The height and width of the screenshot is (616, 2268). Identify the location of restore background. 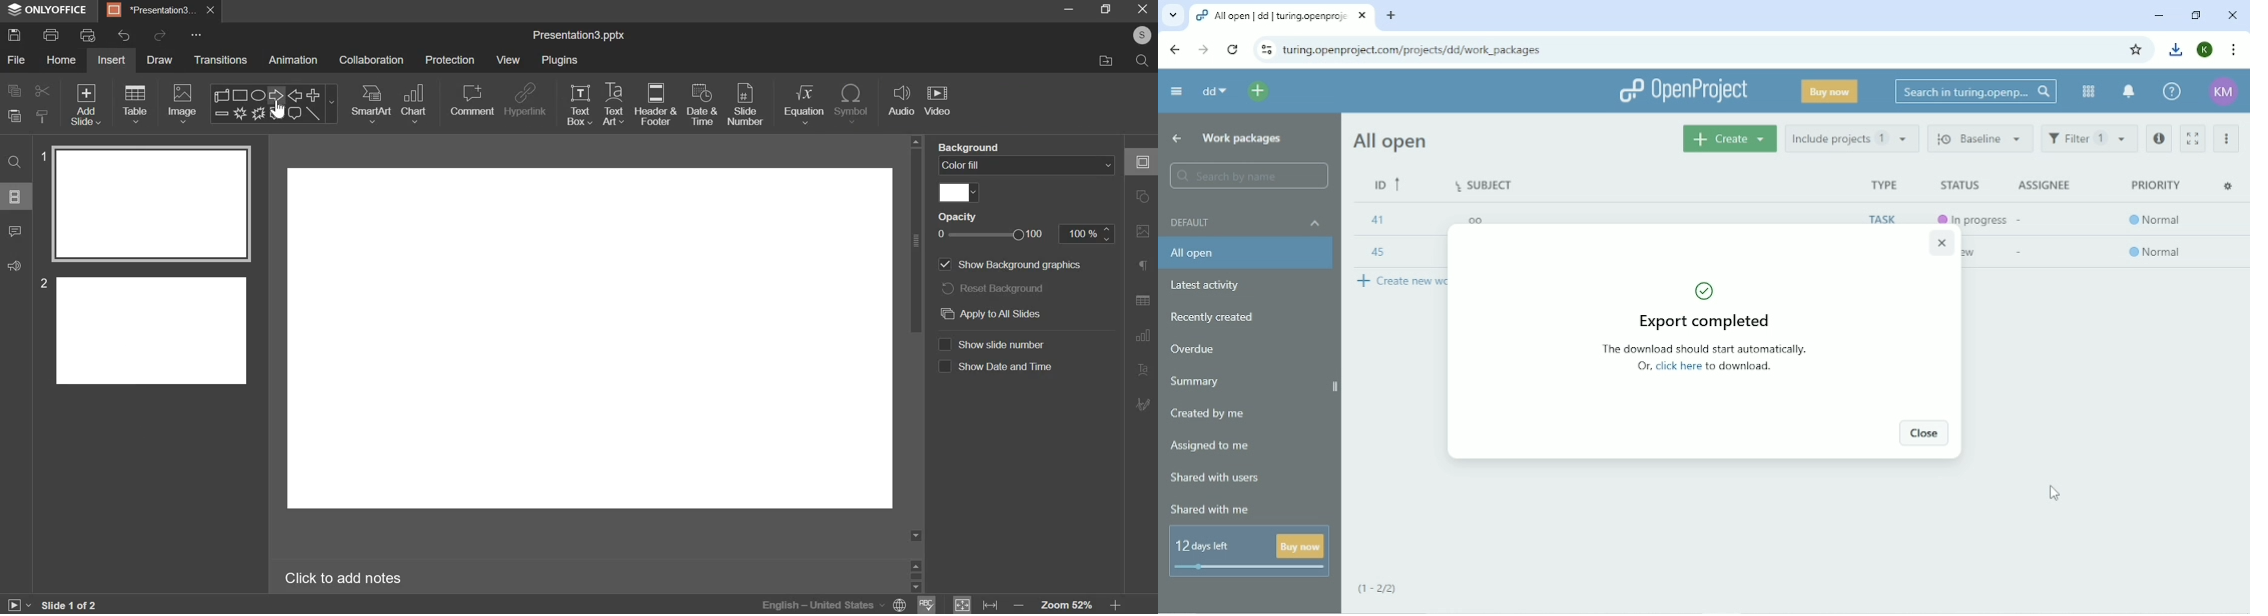
(994, 287).